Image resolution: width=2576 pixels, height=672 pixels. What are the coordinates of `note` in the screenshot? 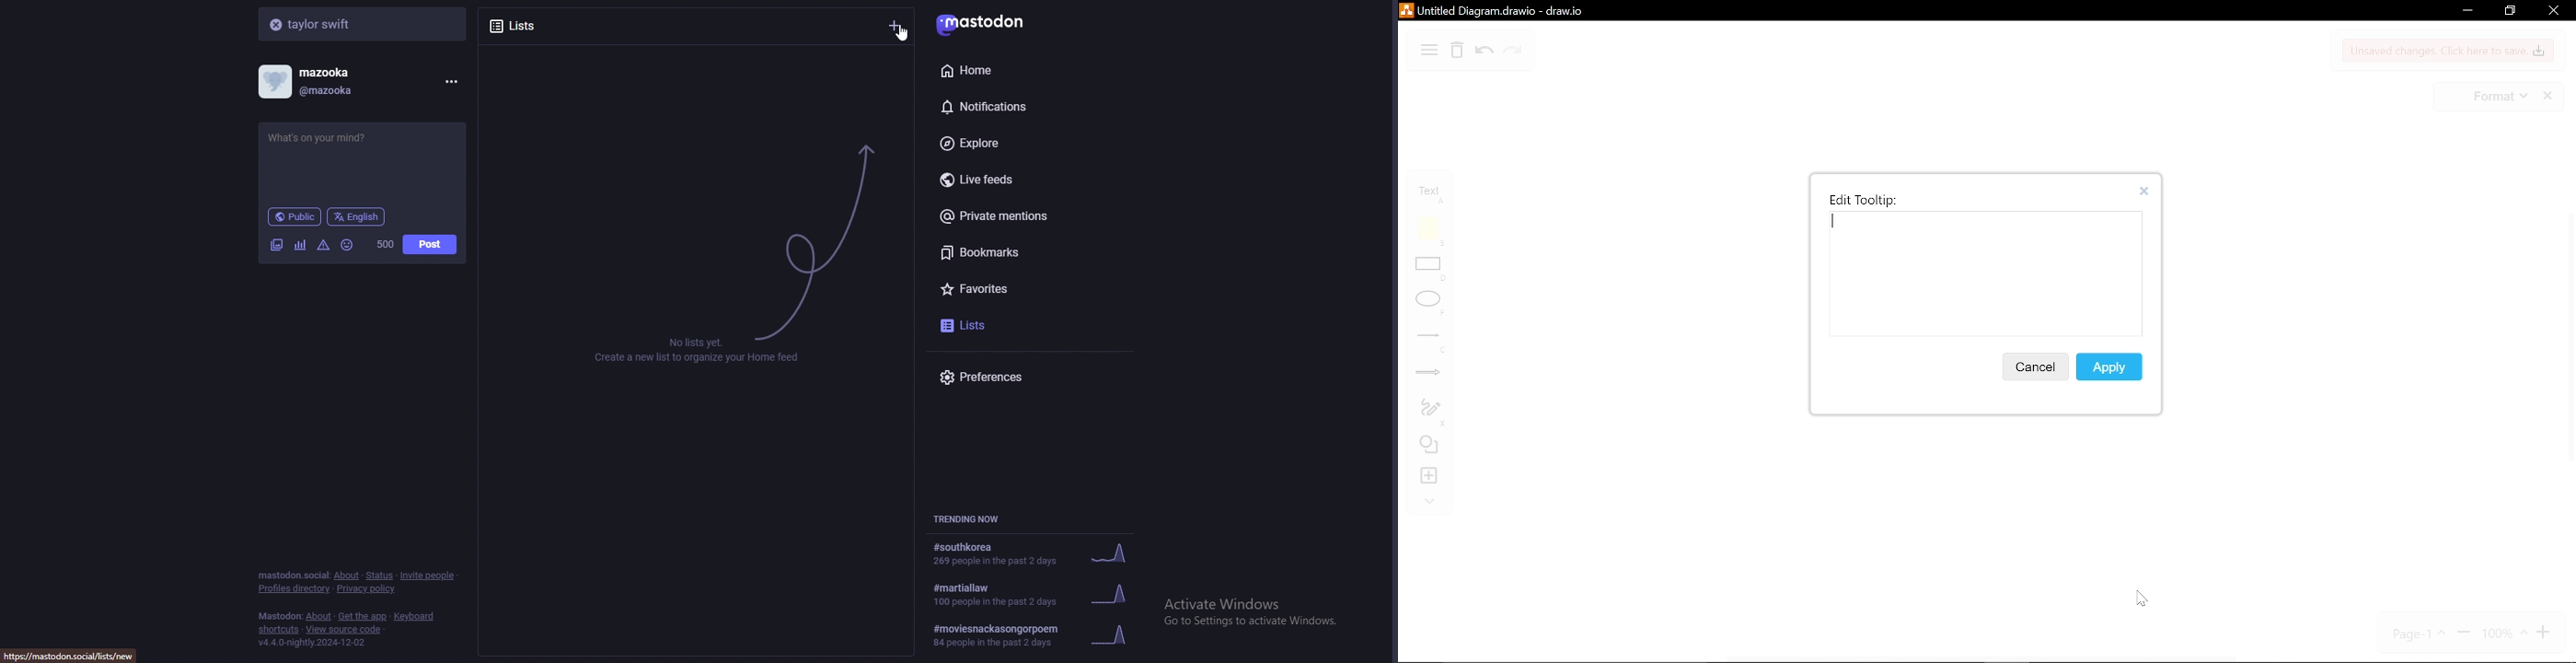 It's located at (1432, 231).